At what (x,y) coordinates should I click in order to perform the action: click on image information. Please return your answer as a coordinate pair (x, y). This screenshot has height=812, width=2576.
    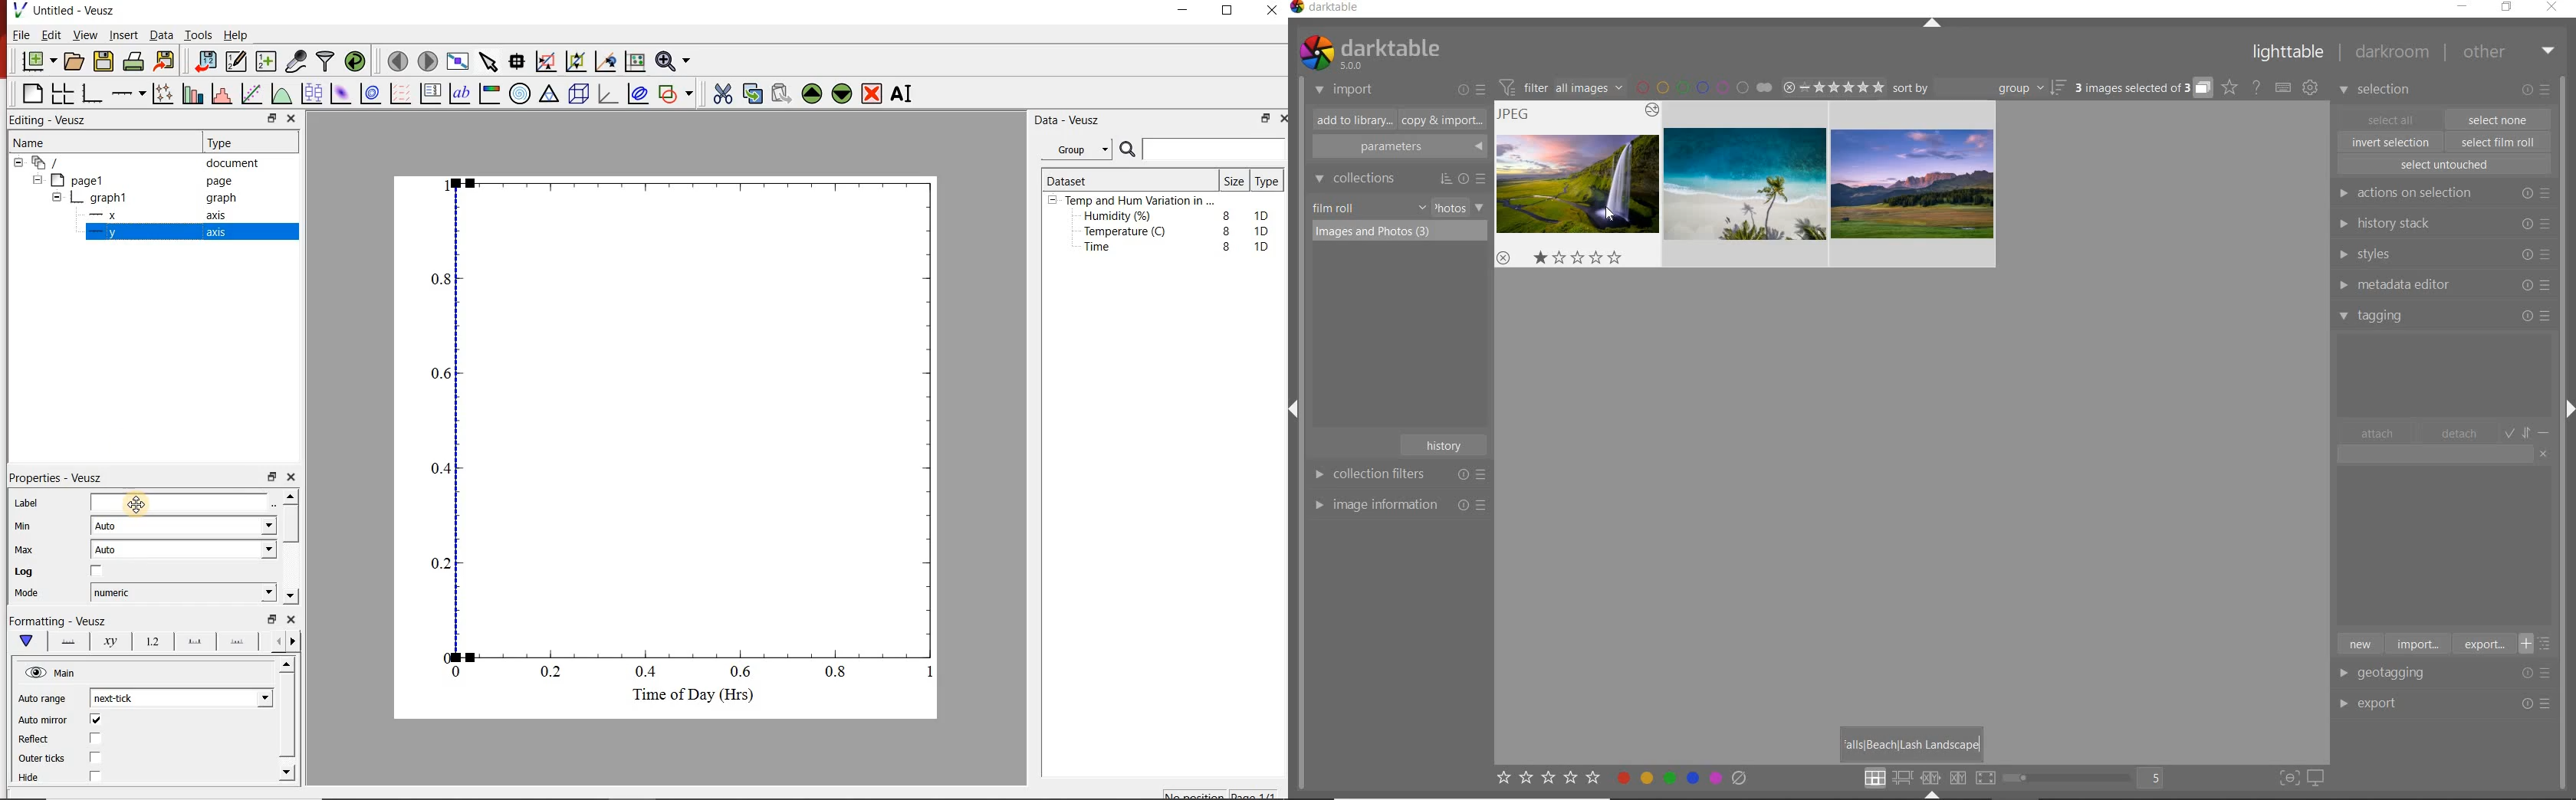
    Looking at the image, I should click on (1399, 504).